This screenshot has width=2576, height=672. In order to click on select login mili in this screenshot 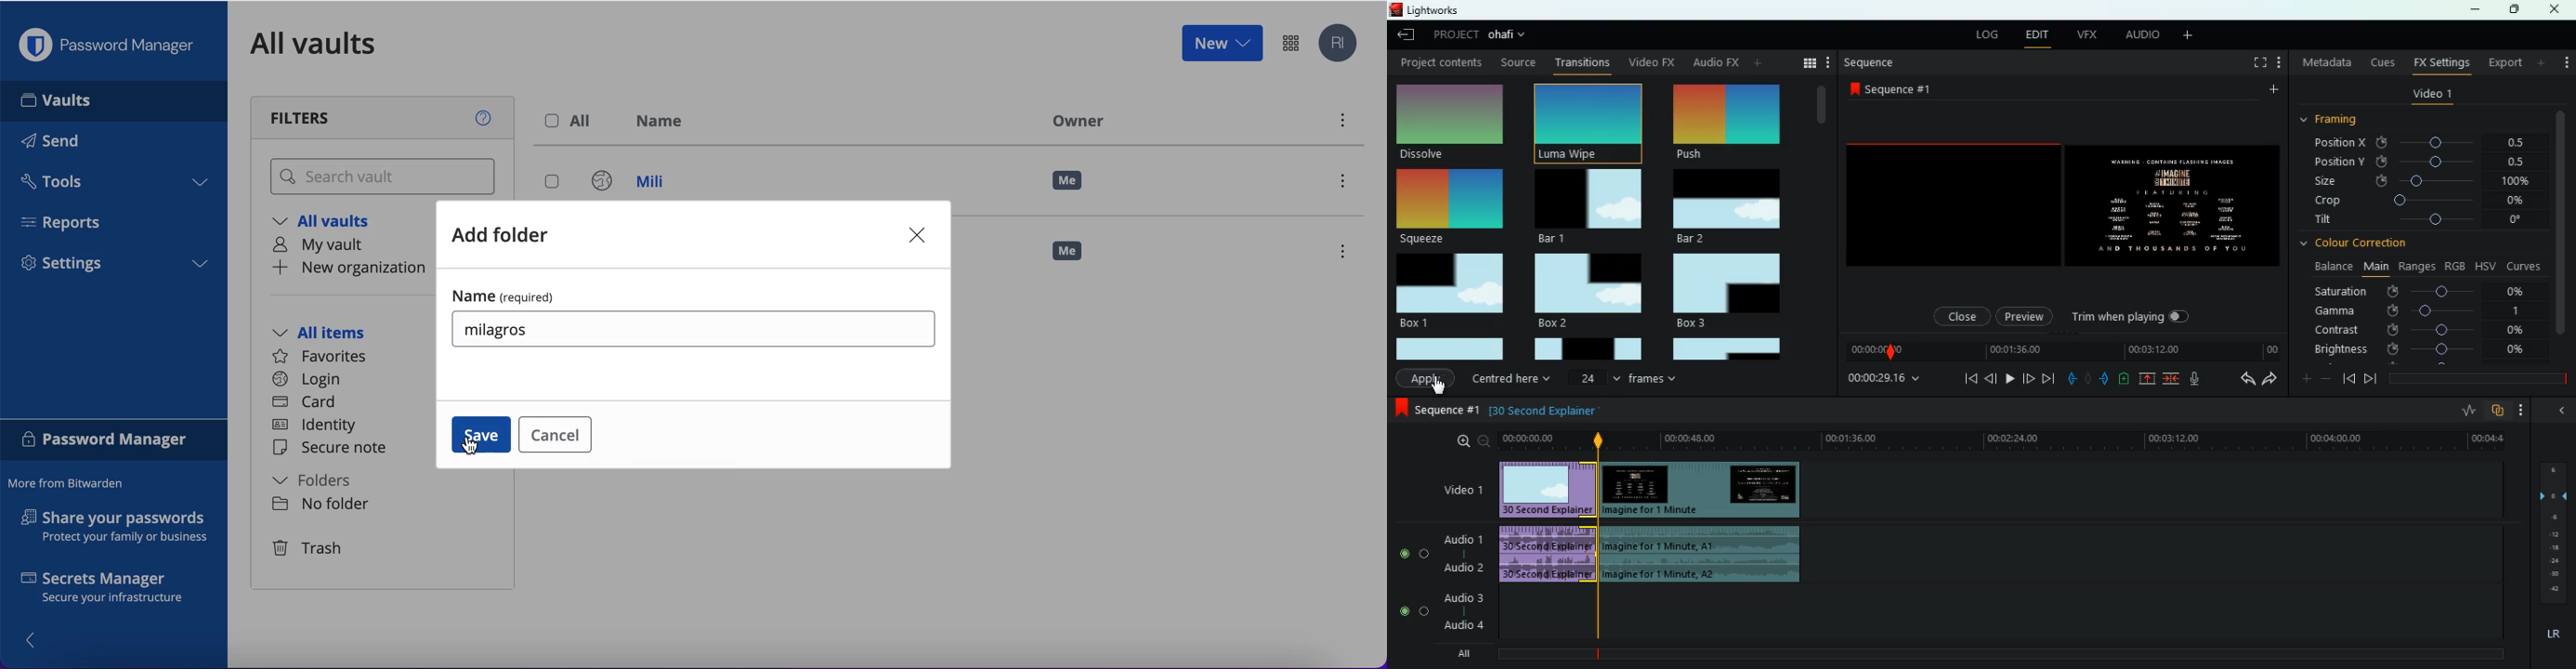, I will do `click(553, 183)`.